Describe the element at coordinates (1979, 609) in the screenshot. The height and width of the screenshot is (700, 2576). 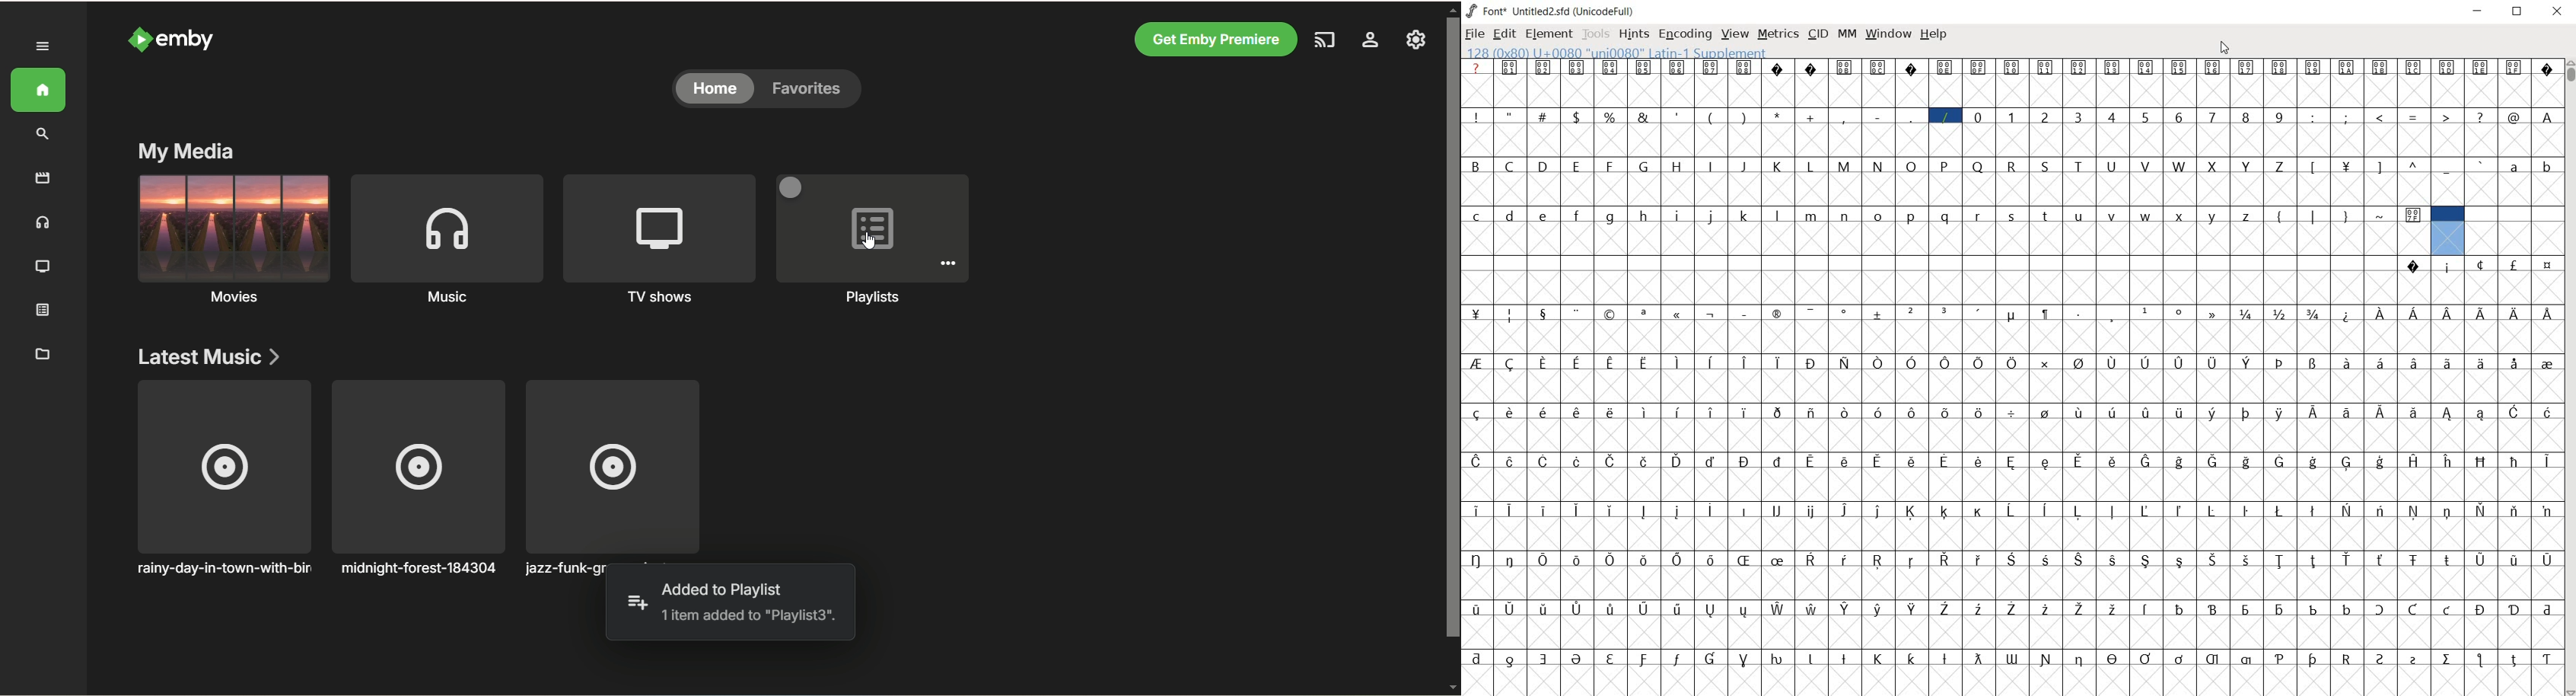
I see `Symbol` at that location.